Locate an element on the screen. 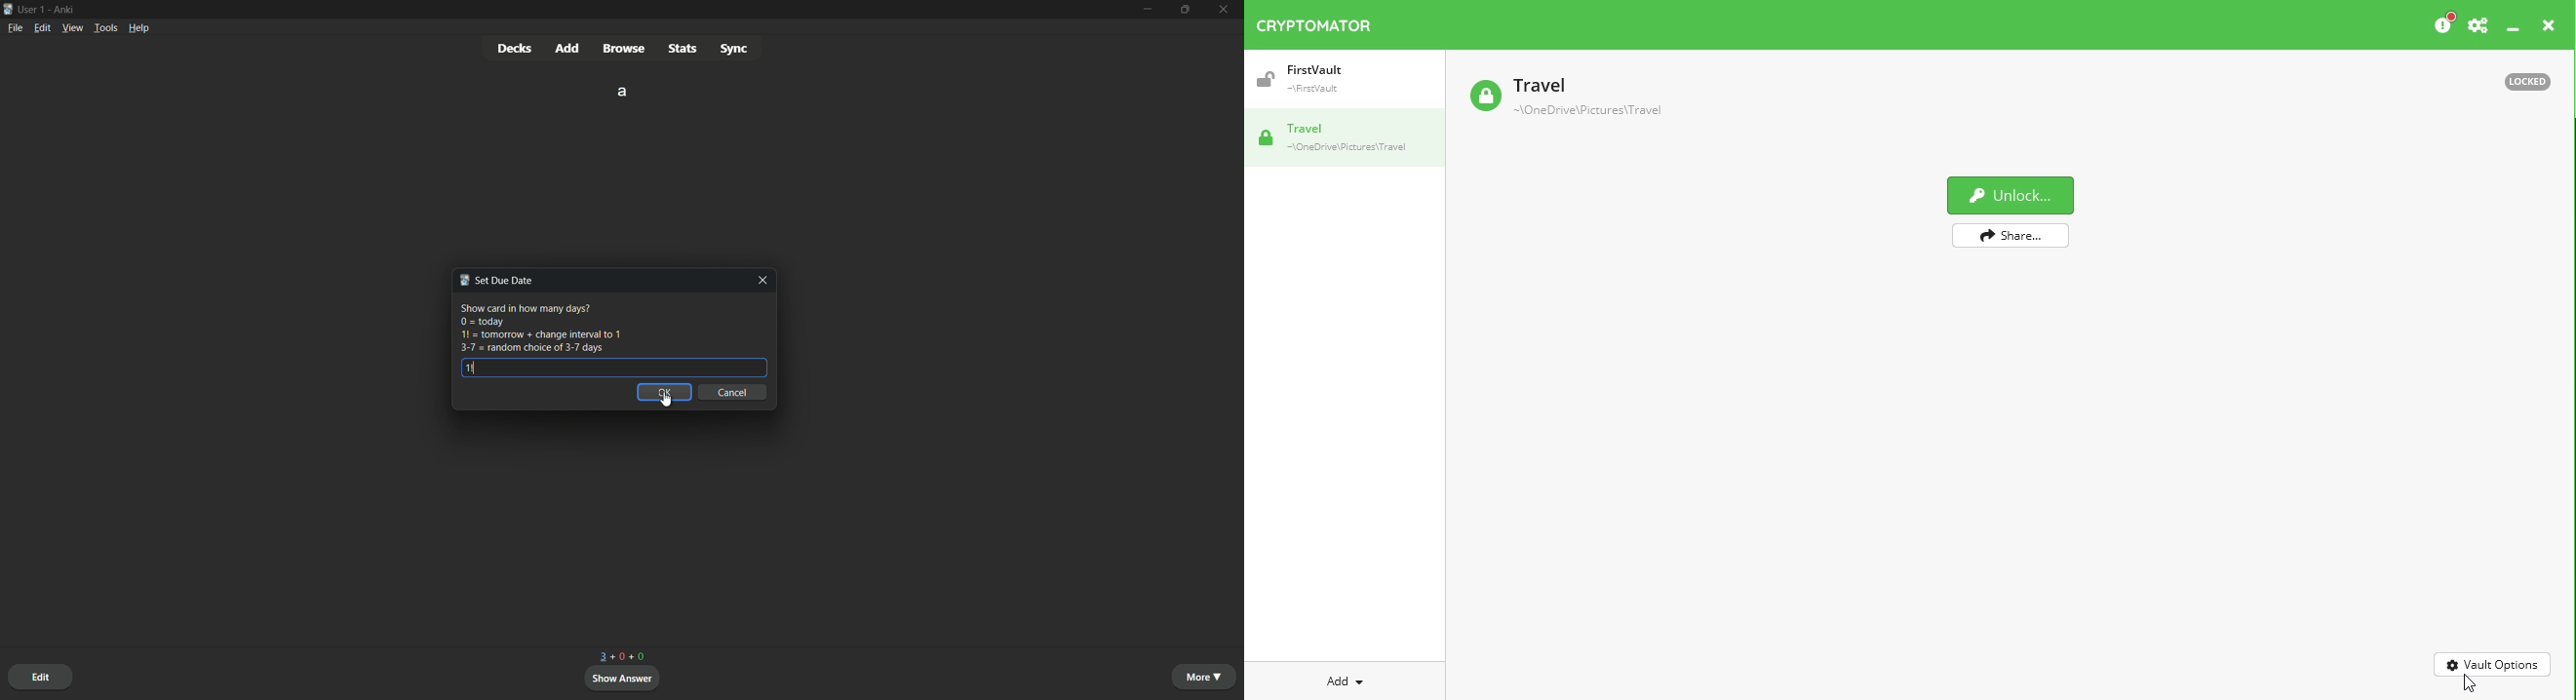 The height and width of the screenshot is (700, 2576). browse is located at coordinates (625, 49).